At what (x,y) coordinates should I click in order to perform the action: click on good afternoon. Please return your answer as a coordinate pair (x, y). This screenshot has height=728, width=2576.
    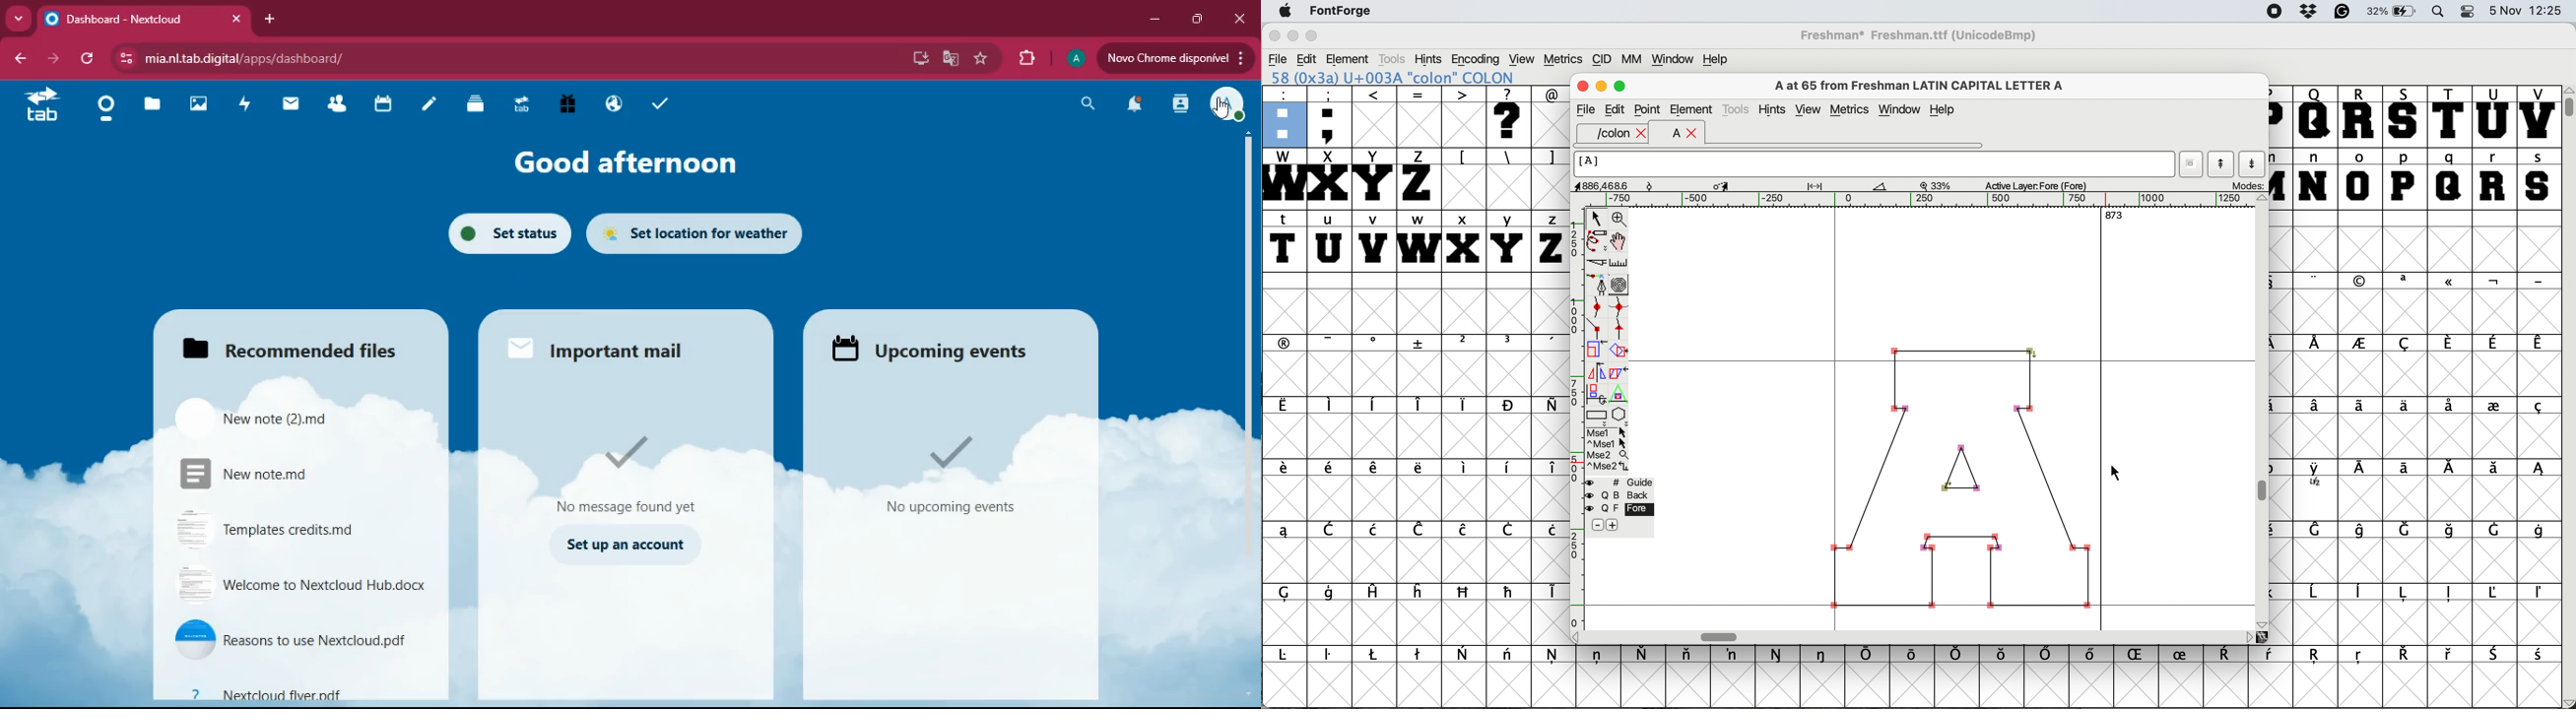
    Looking at the image, I should click on (625, 162).